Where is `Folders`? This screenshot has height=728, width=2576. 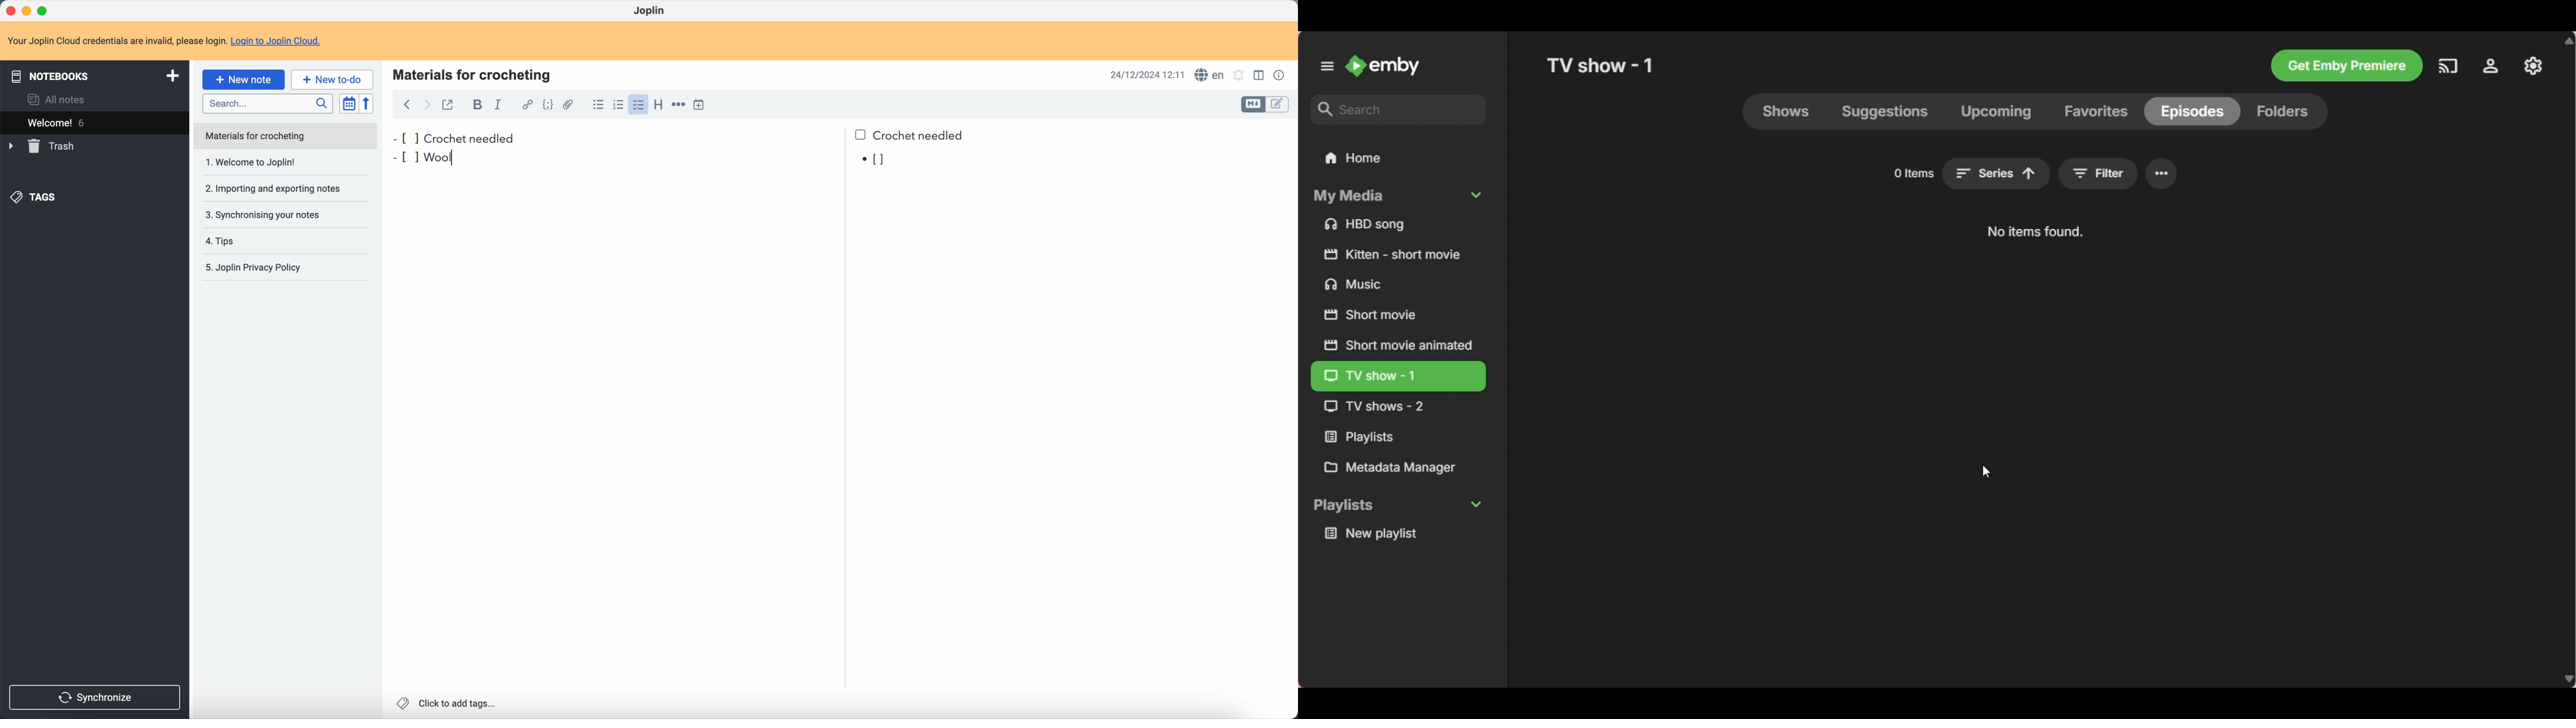 Folders is located at coordinates (2284, 112).